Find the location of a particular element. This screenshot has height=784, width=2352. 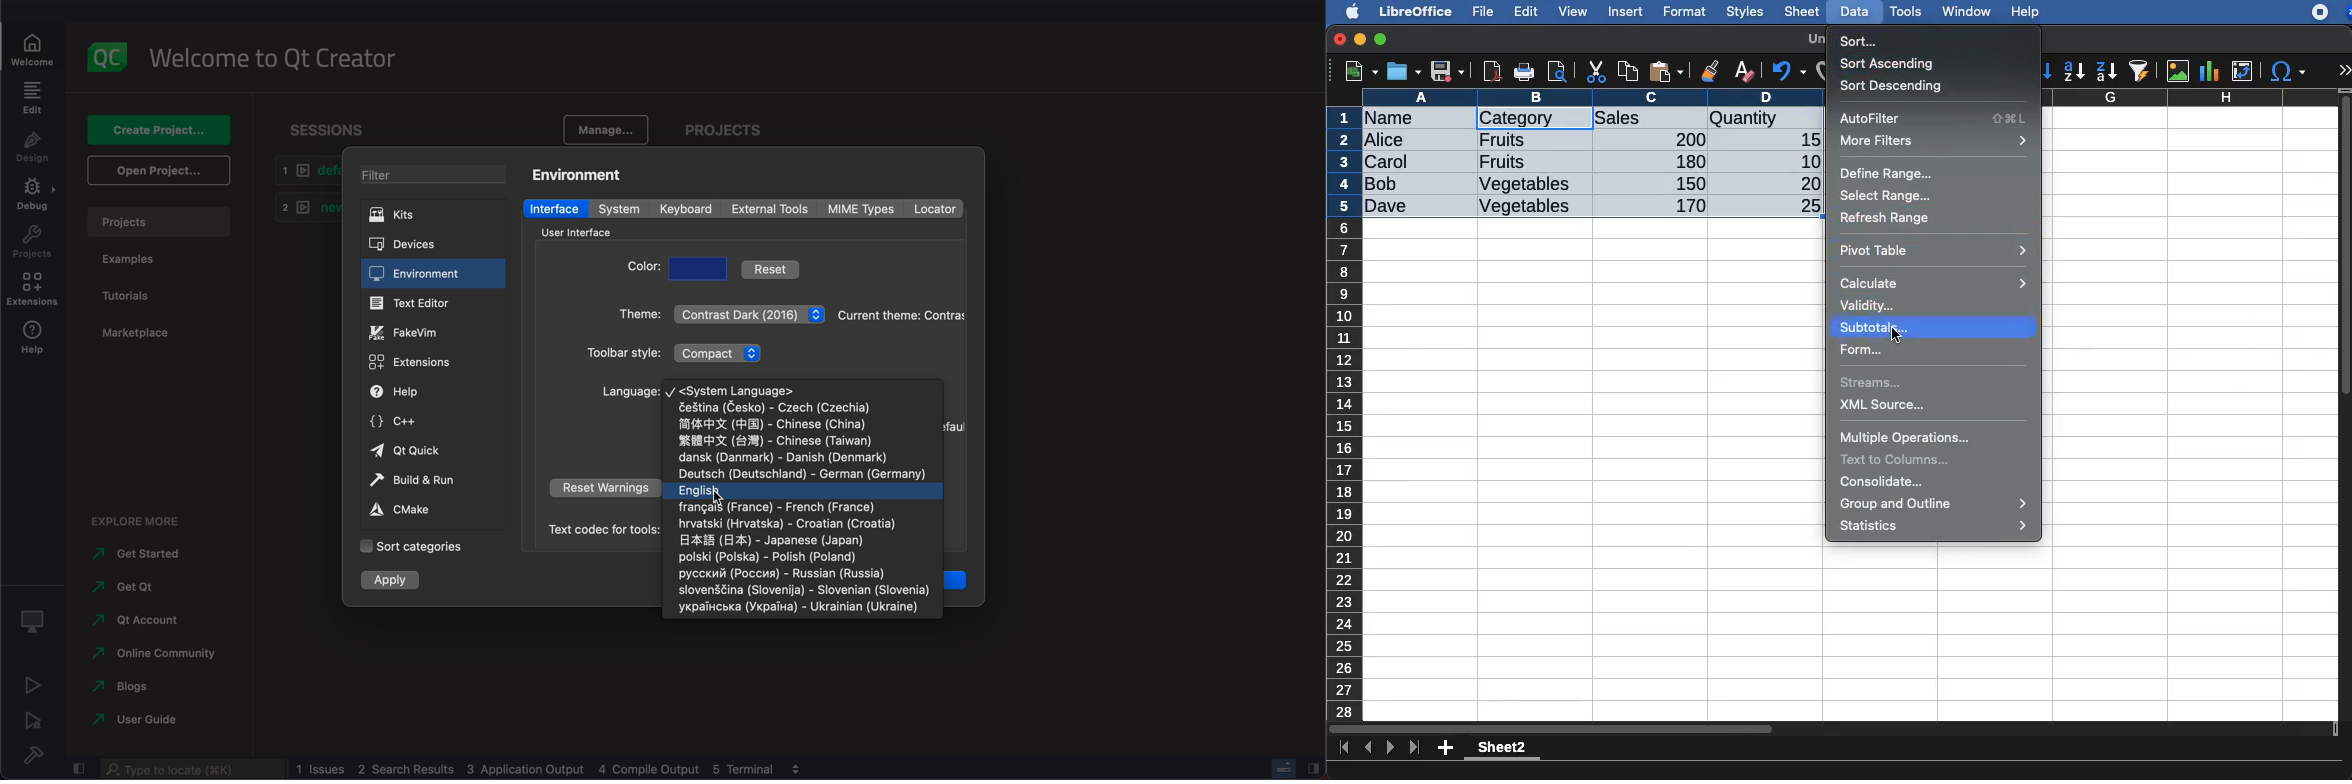

row is located at coordinates (1346, 413).